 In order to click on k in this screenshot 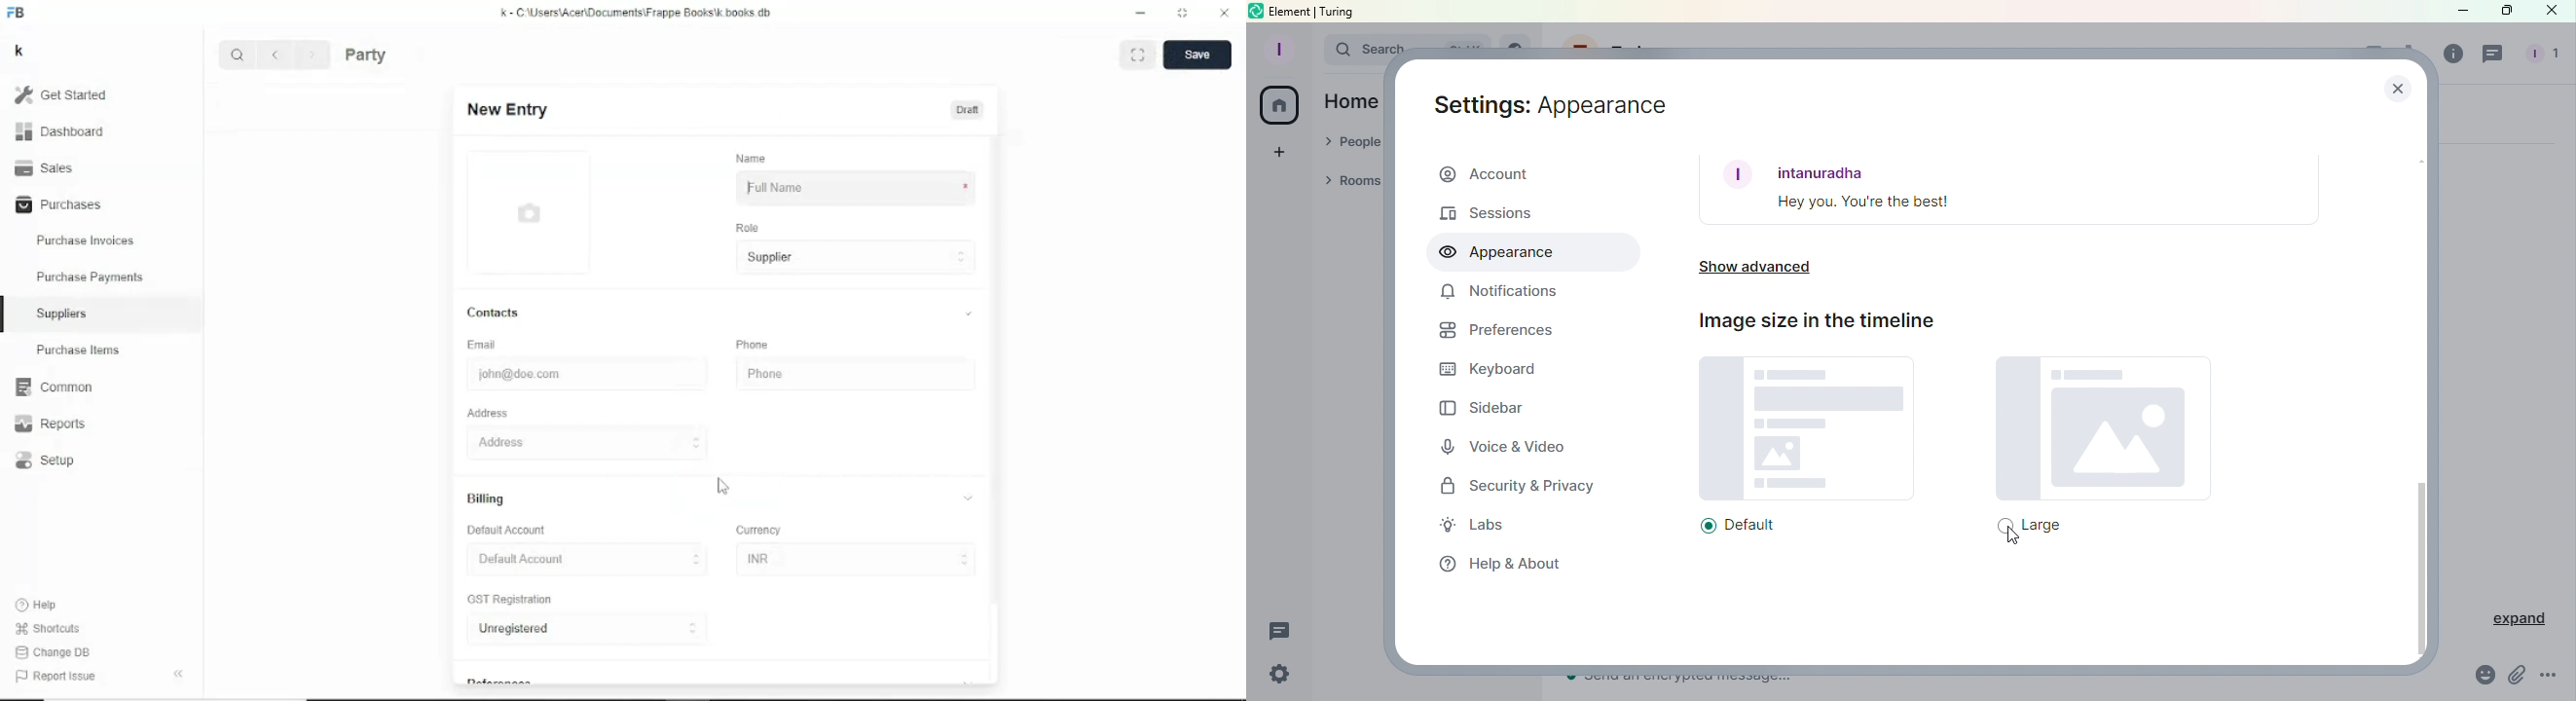, I will do `click(18, 51)`.